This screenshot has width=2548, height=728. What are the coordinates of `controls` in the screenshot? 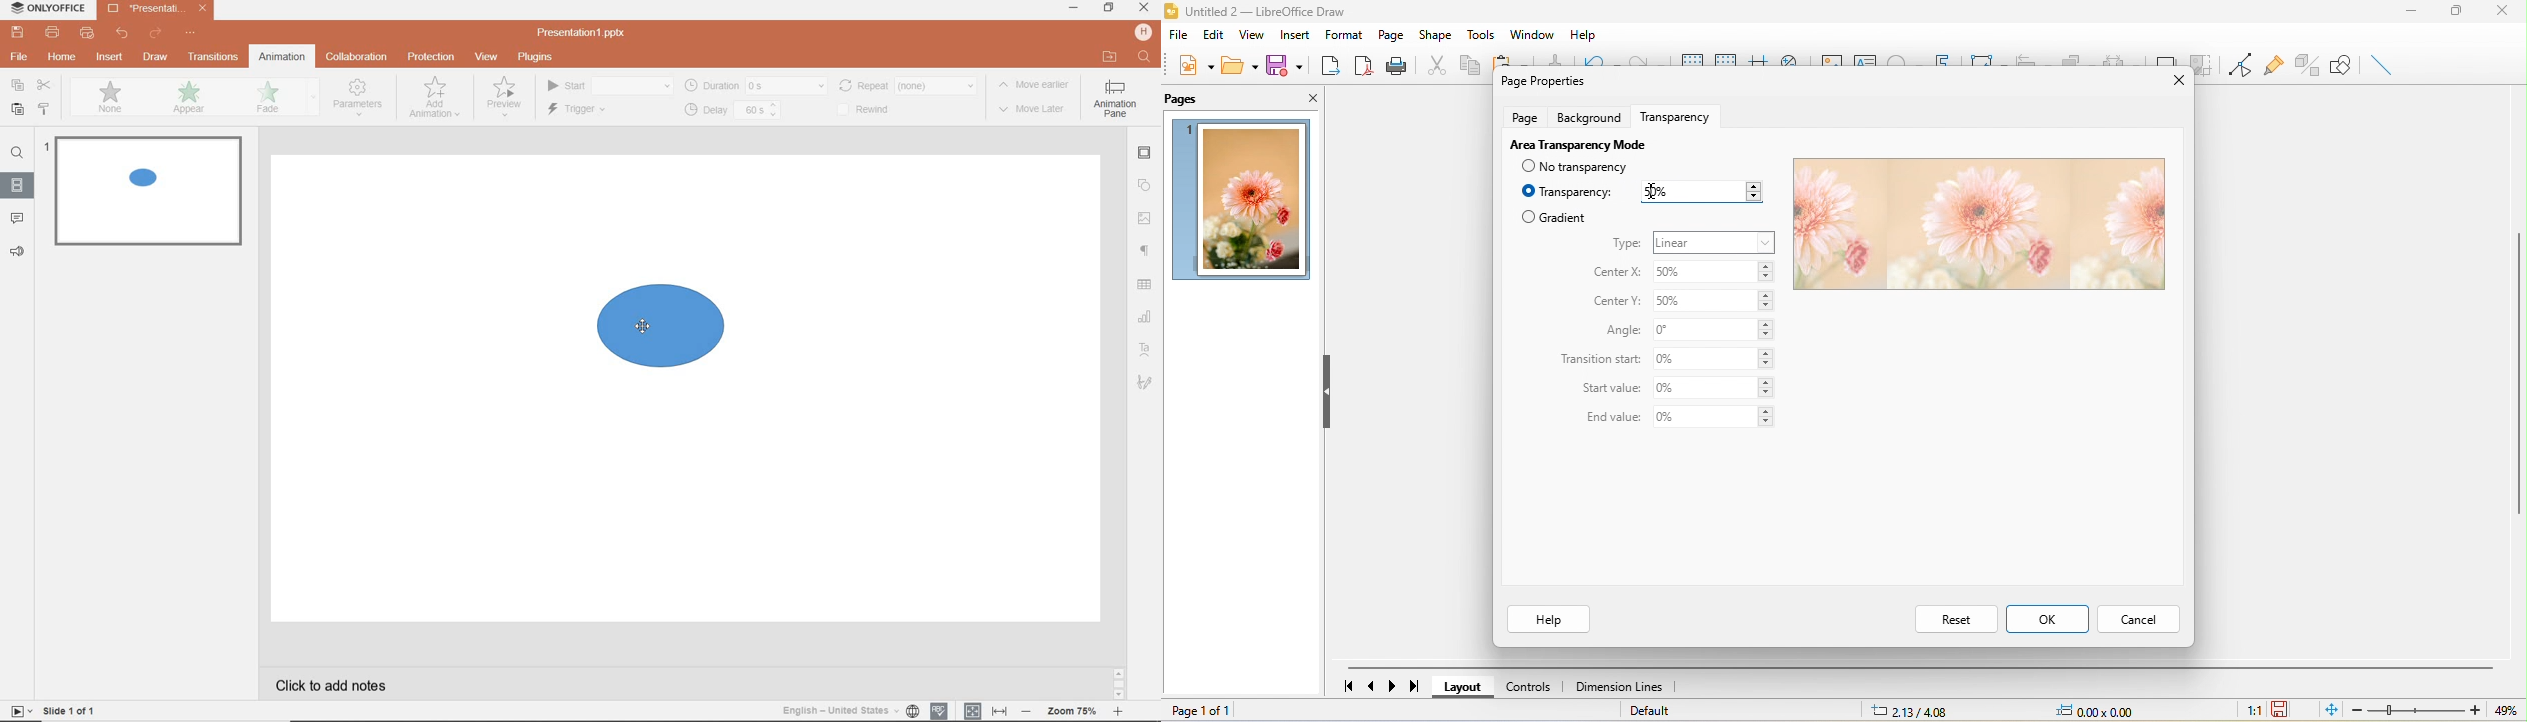 It's located at (1533, 687).